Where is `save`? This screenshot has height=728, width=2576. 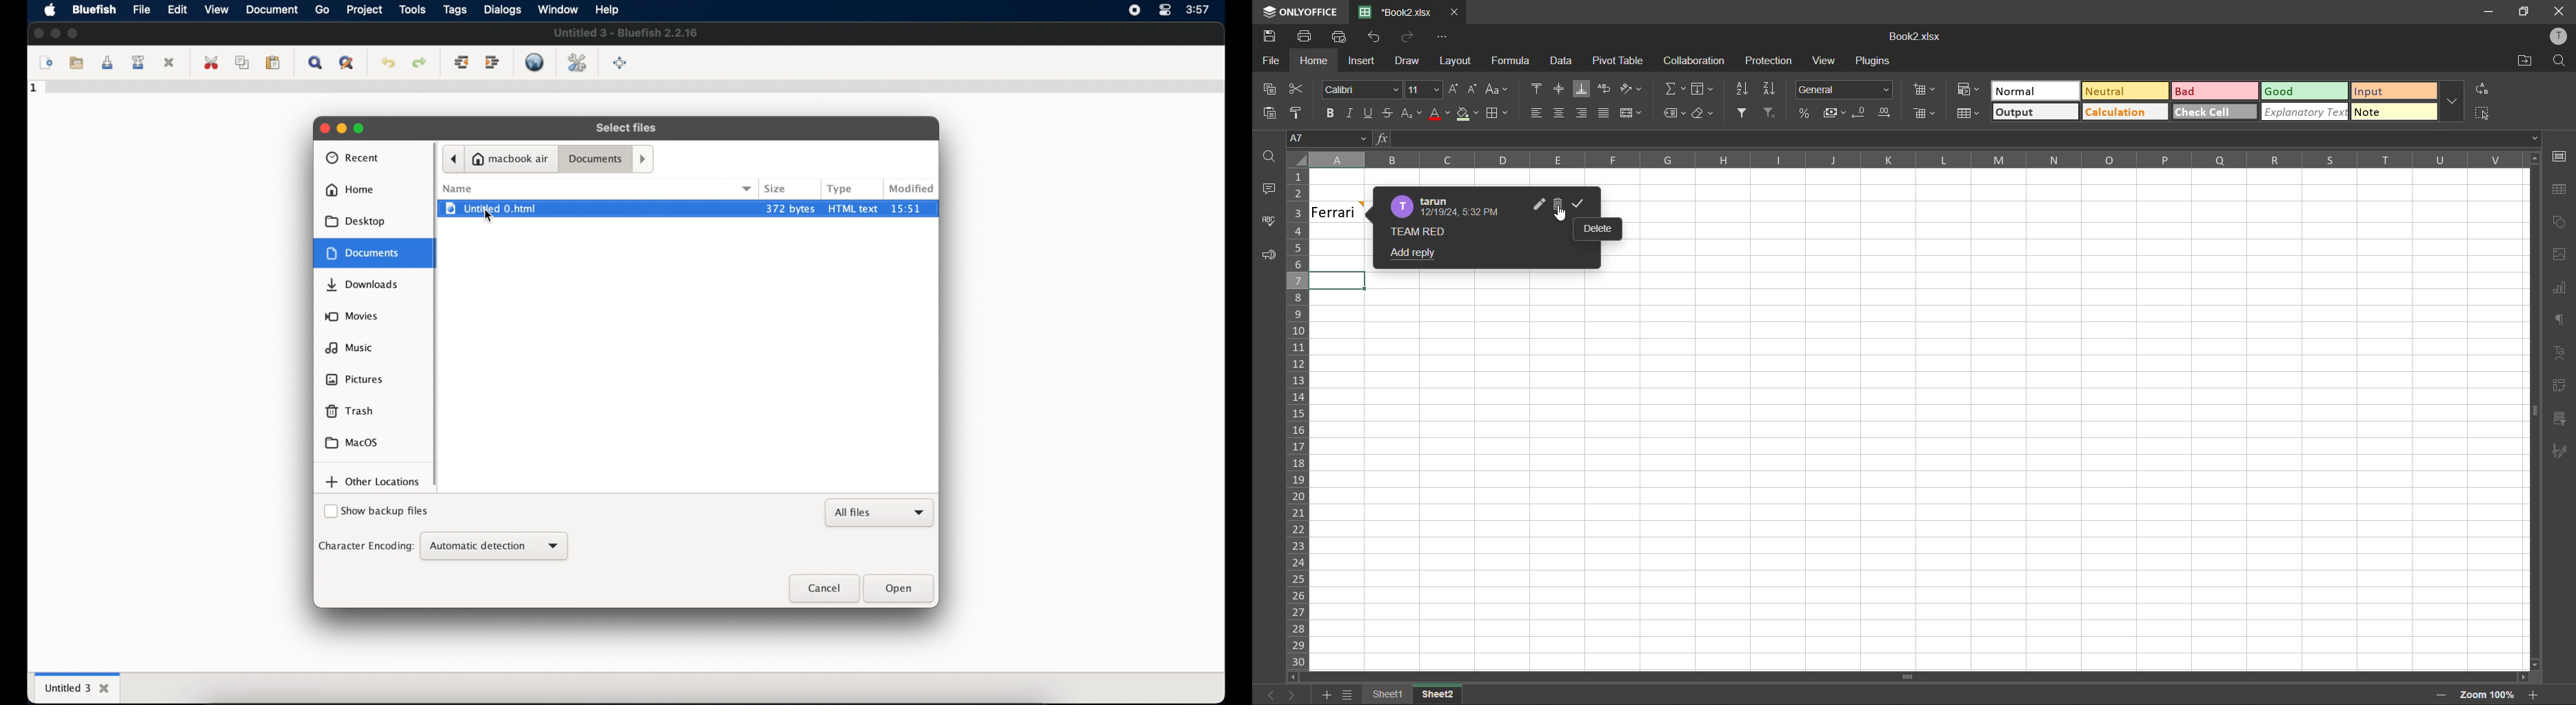
save is located at coordinates (1267, 37).